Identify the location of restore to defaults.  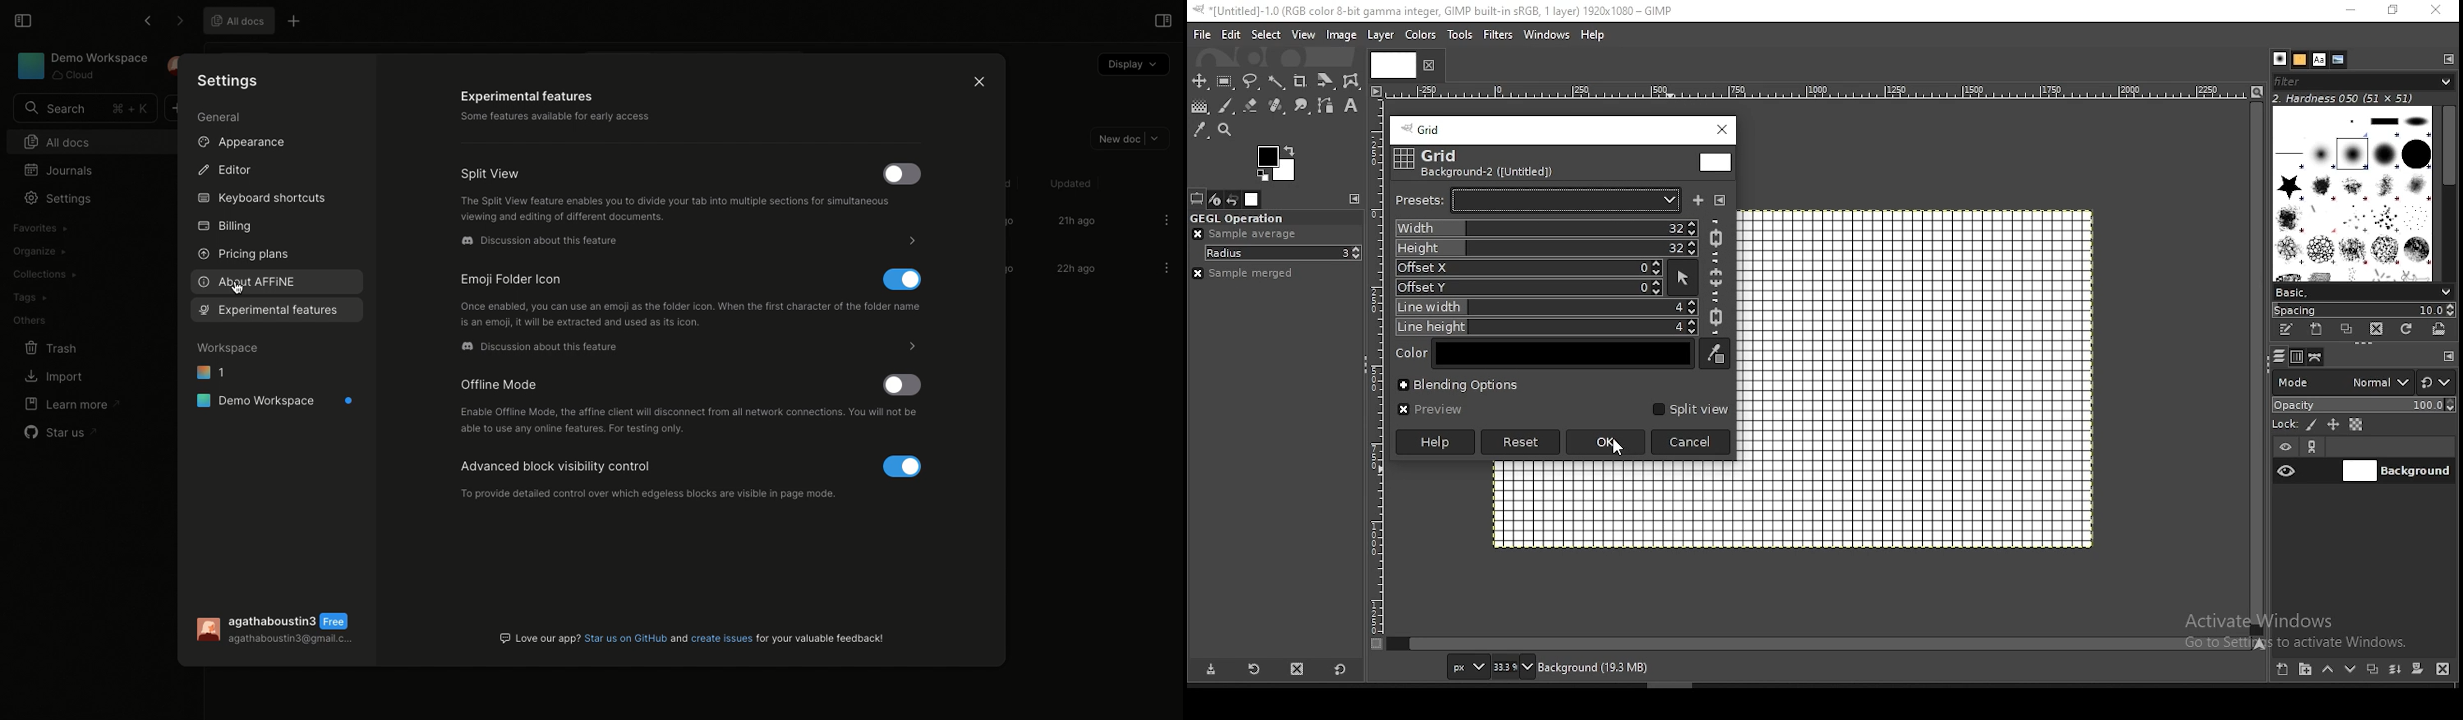
(1343, 669).